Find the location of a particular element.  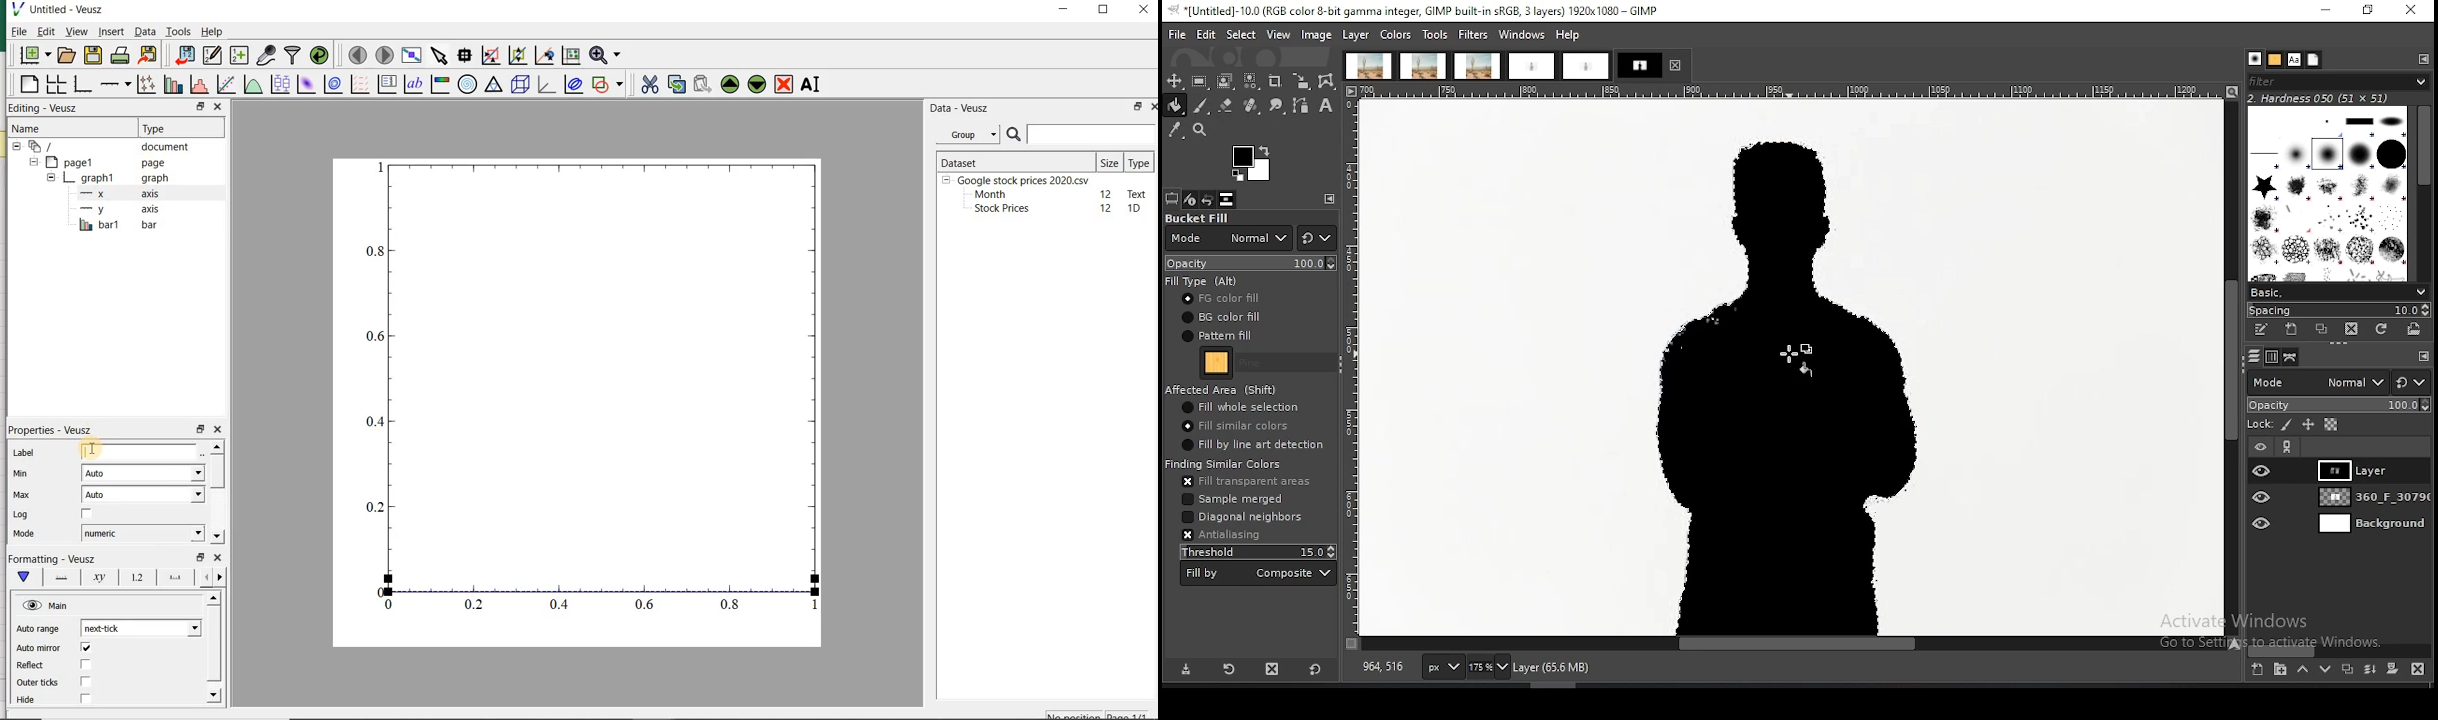

click or draw a rectangle to zoom graph axes is located at coordinates (490, 55).